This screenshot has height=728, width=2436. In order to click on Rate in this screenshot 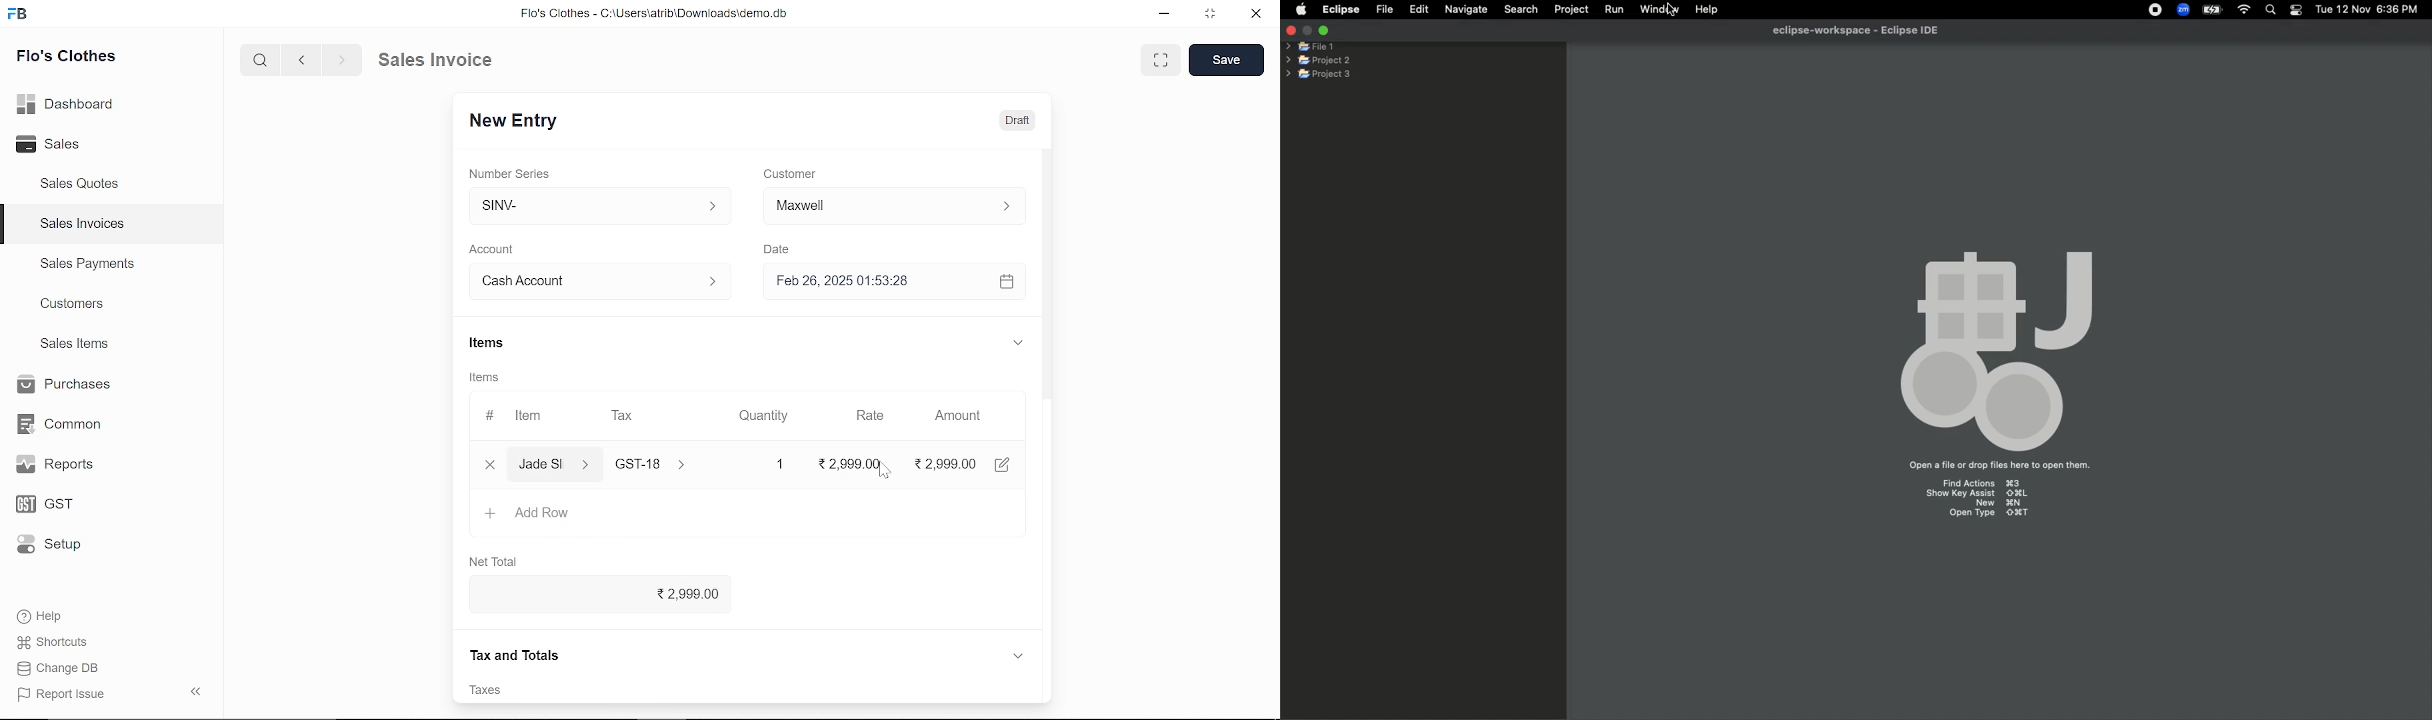, I will do `click(863, 416)`.